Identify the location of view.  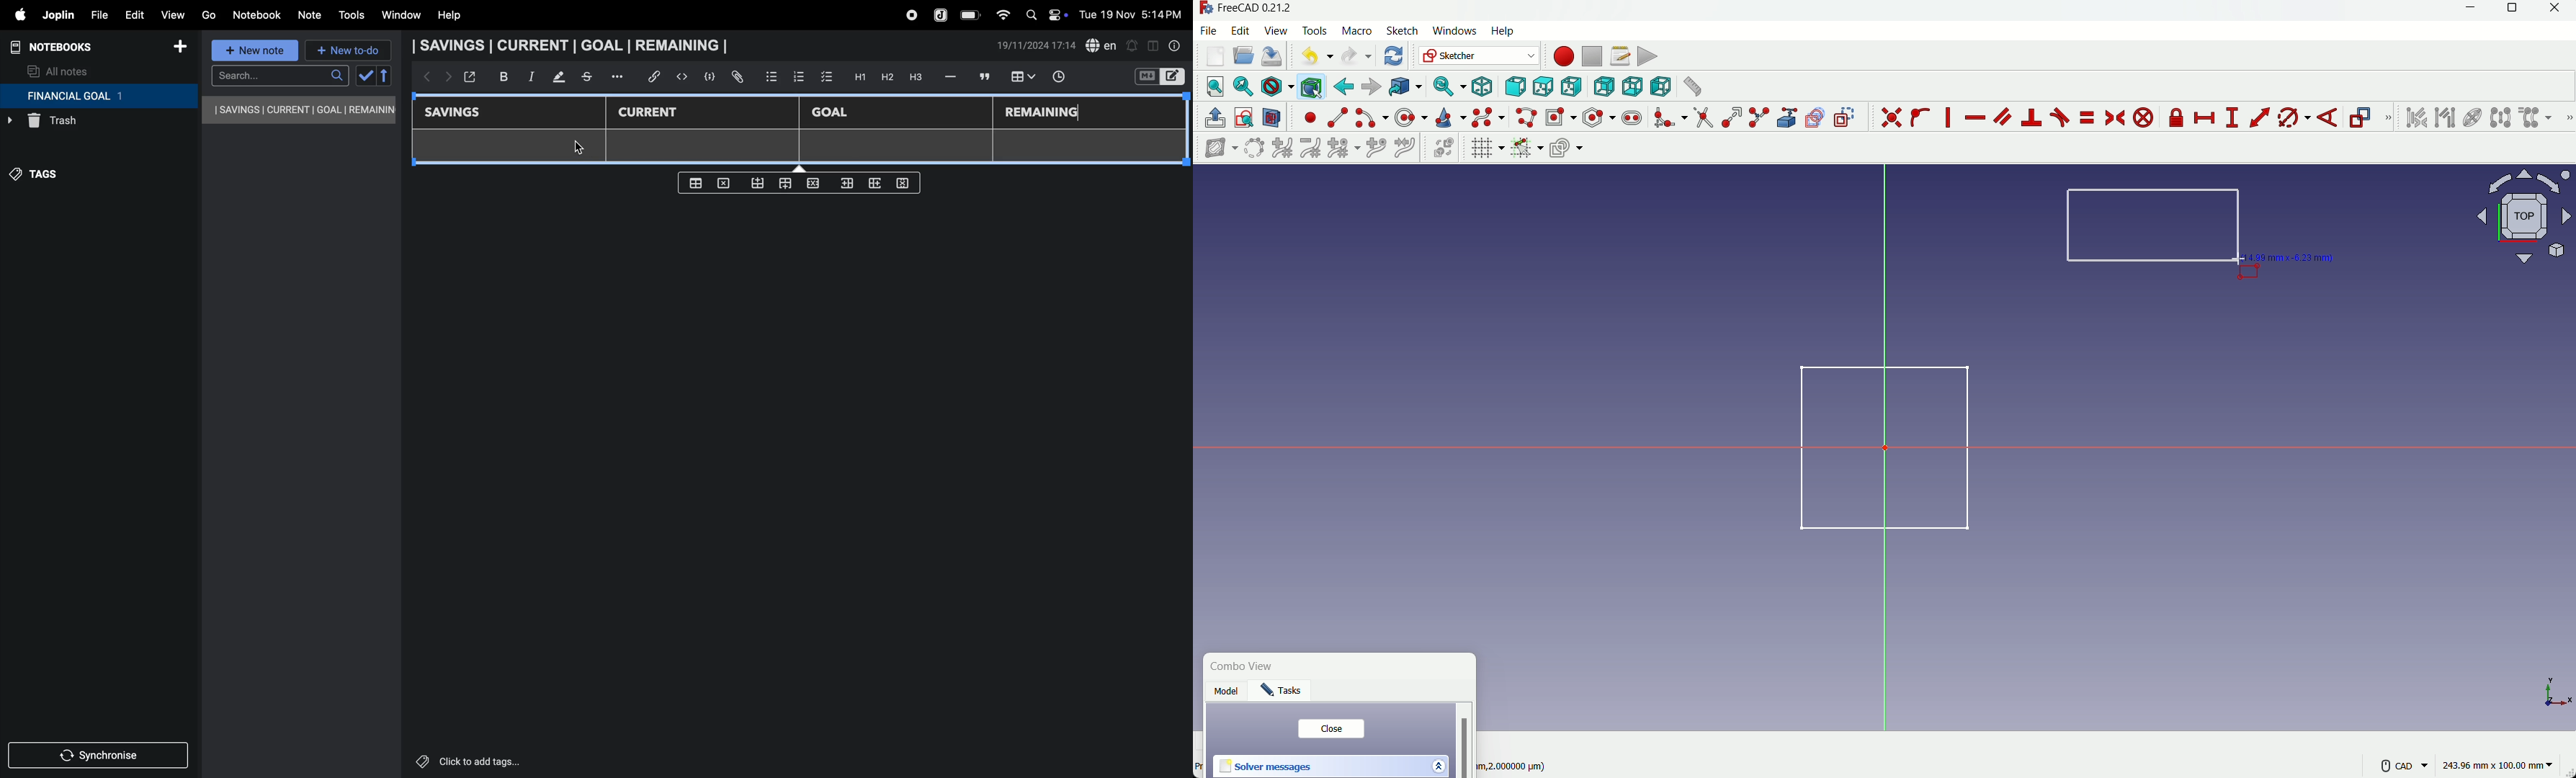
(172, 13).